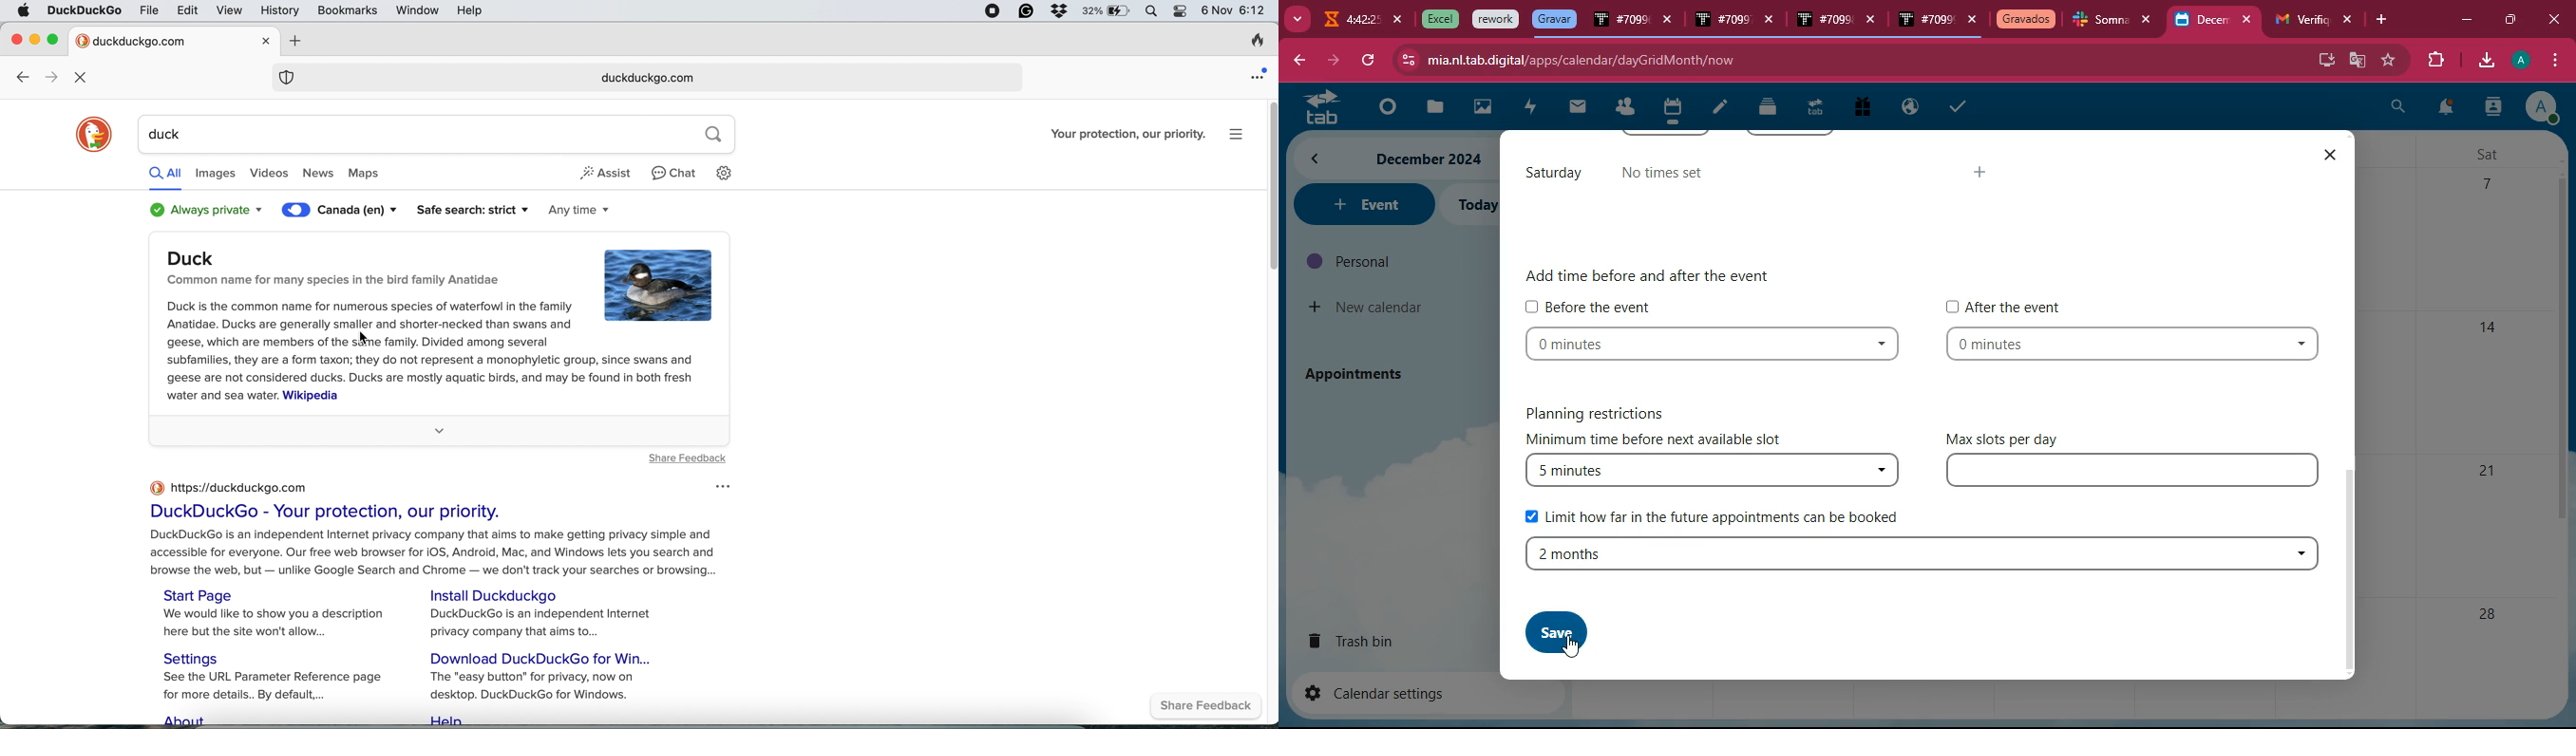 The height and width of the screenshot is (756, 2576). What do you see at coordinates (343, 213) in the screenshot?
I see `search location chosen` at bounding box center [343, 213].